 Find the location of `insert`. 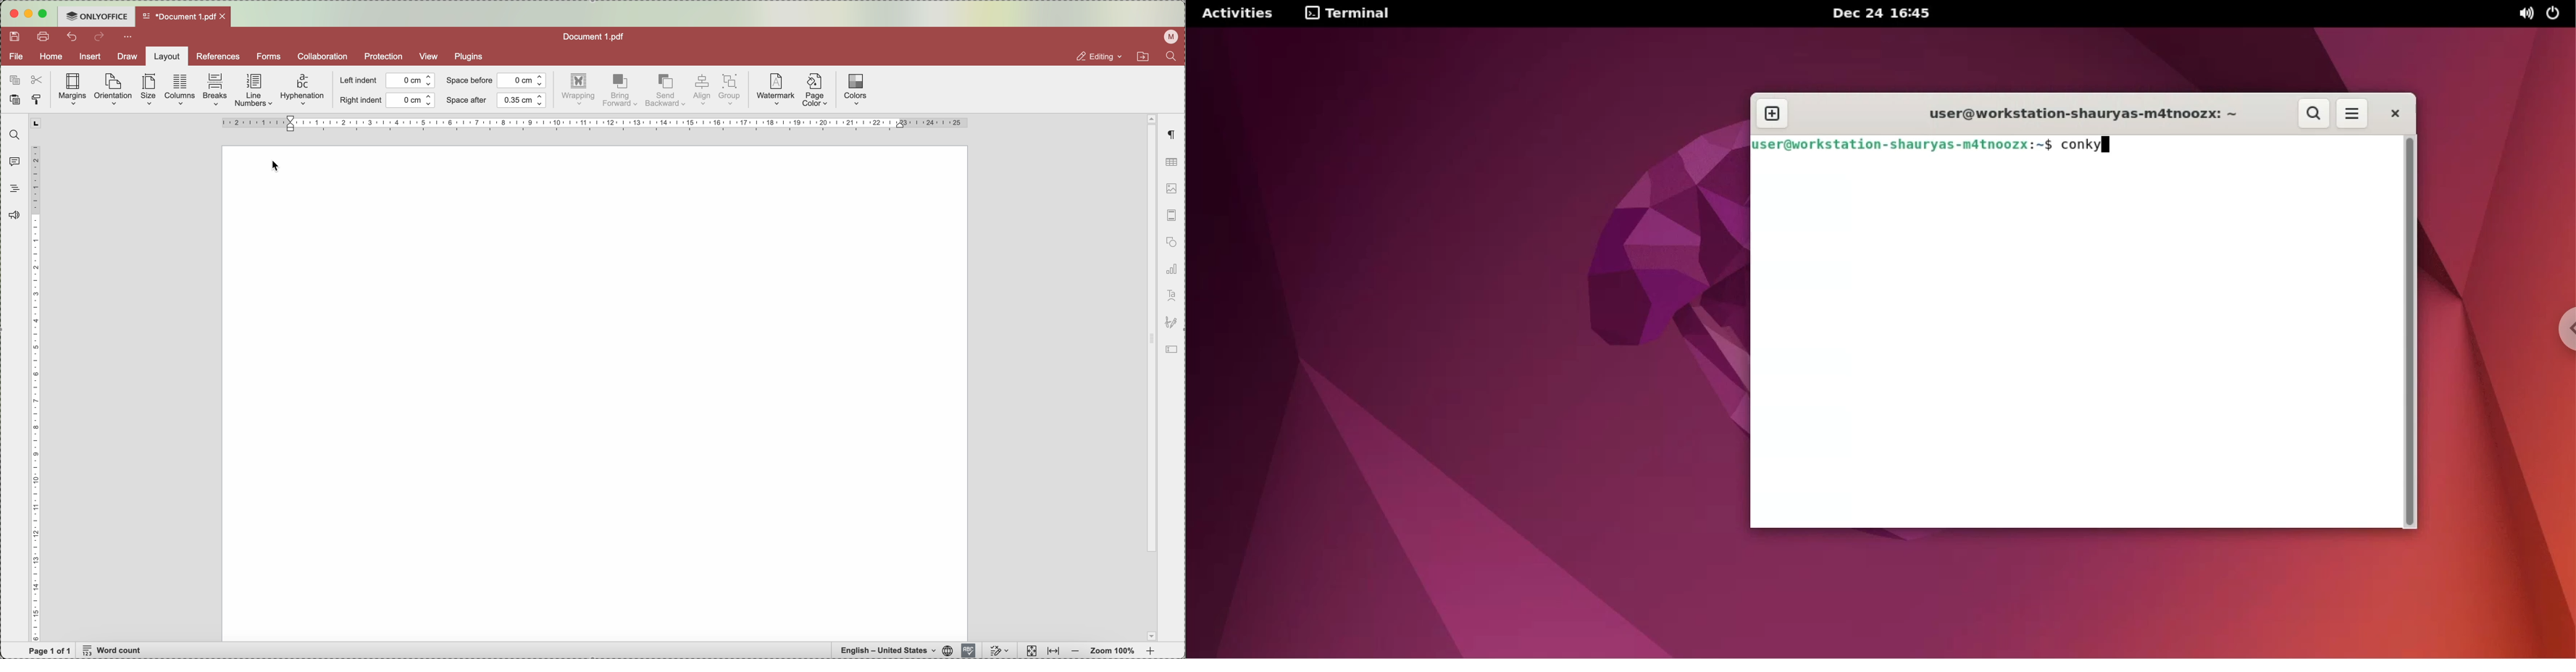

insert is located at coordinates (90, 58).